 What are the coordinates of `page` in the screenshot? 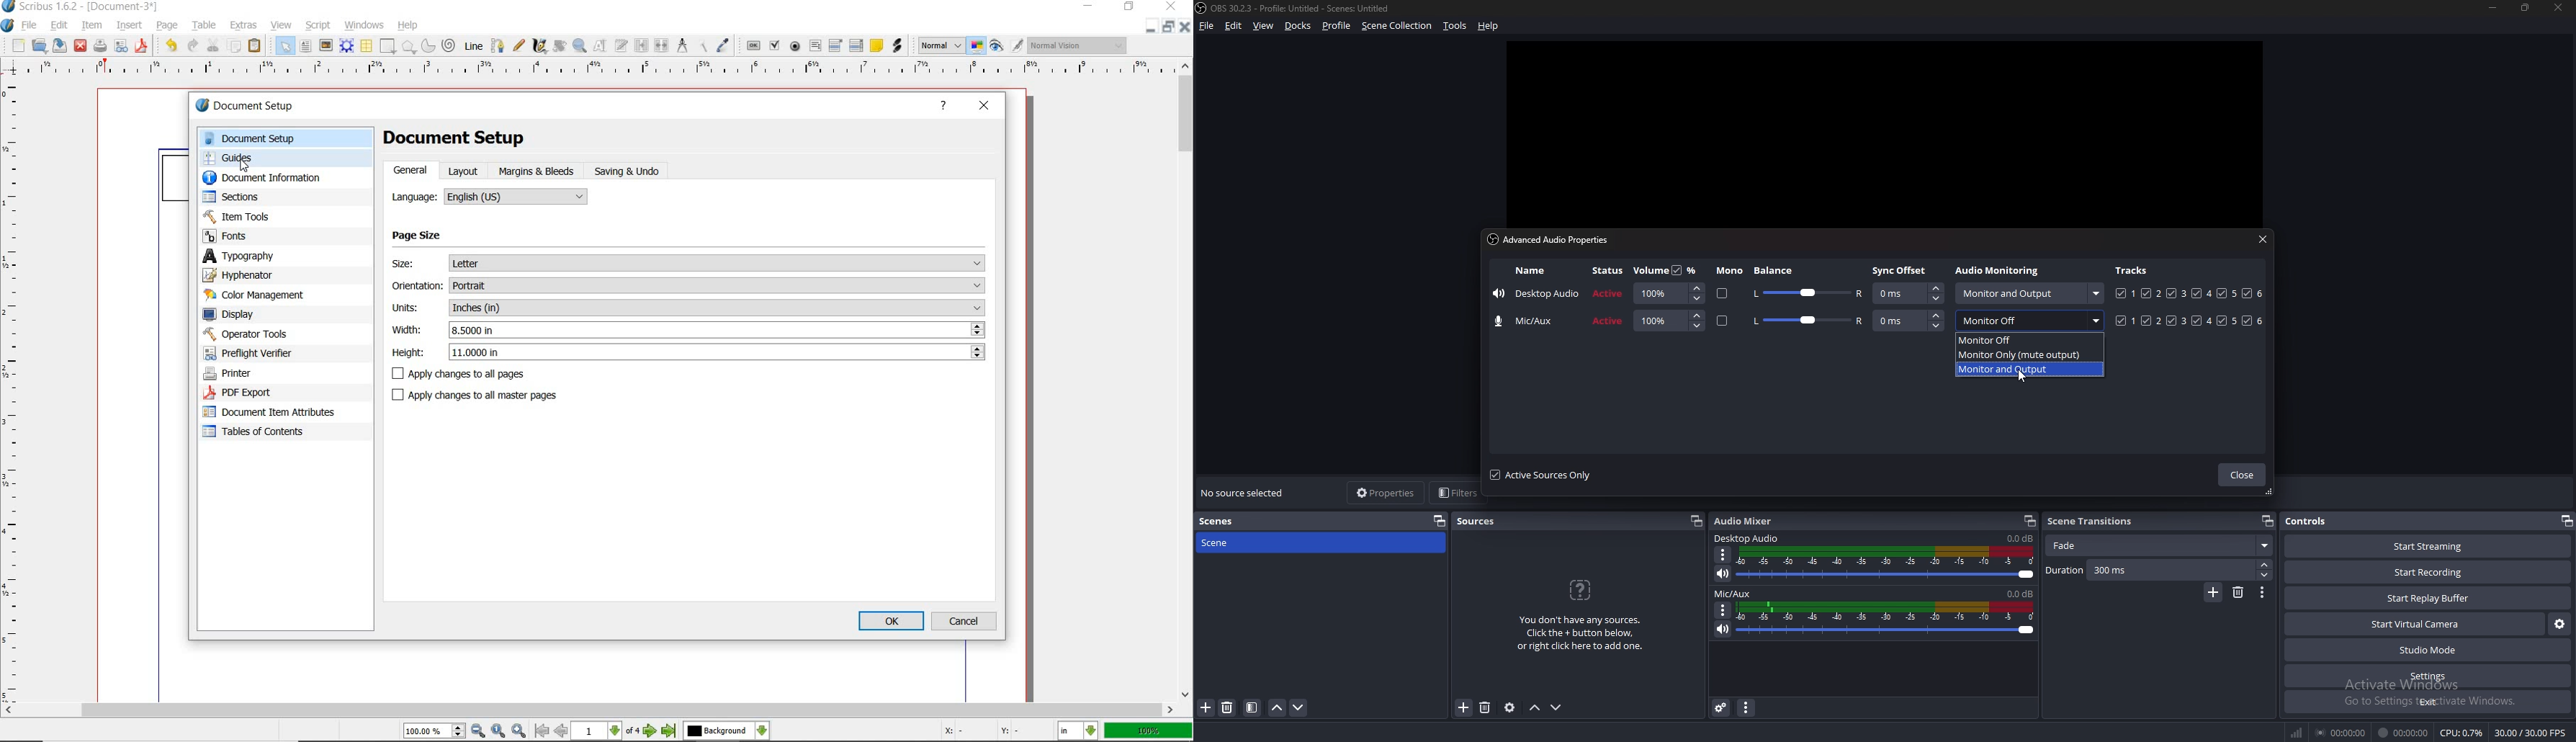 It's located at (166, 26).